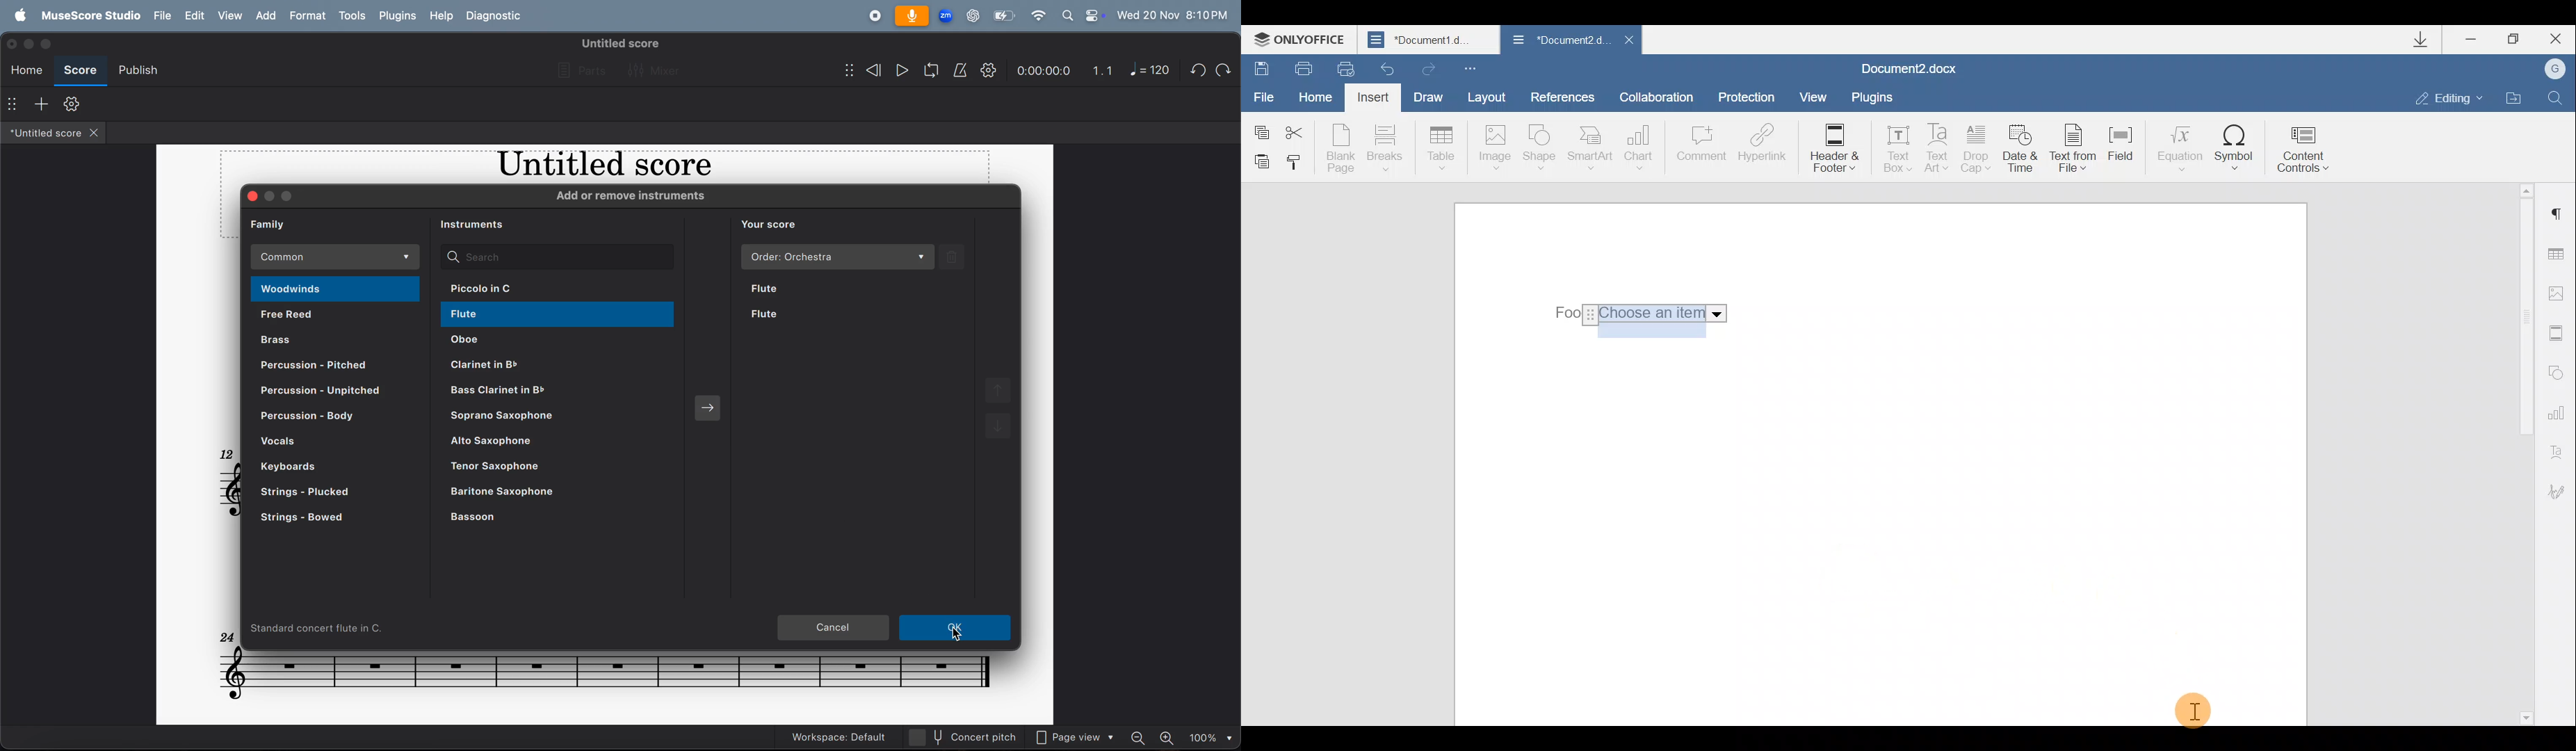 This screenshot has width=2576, height=756. What do you see at coordinates (564, 418) in the screenshot?
I see `saprano saxophone` at bounding box center [564, 418].